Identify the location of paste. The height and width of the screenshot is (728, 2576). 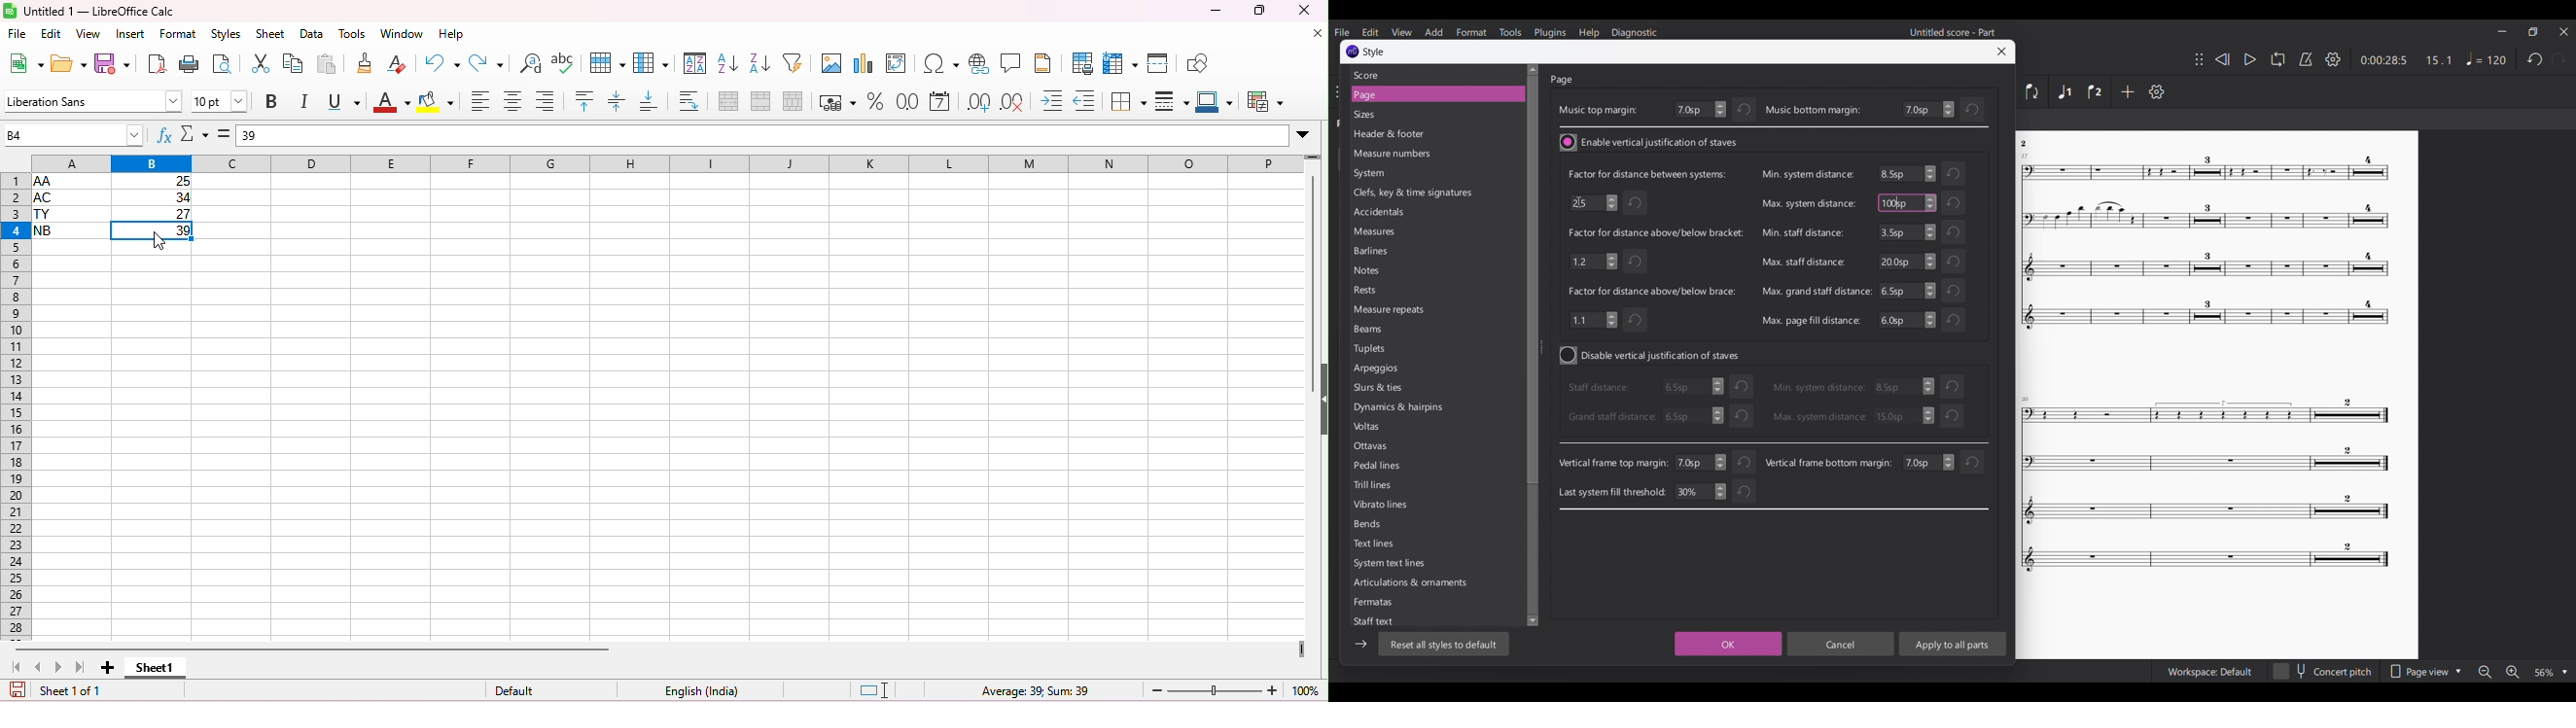
(327, 63).